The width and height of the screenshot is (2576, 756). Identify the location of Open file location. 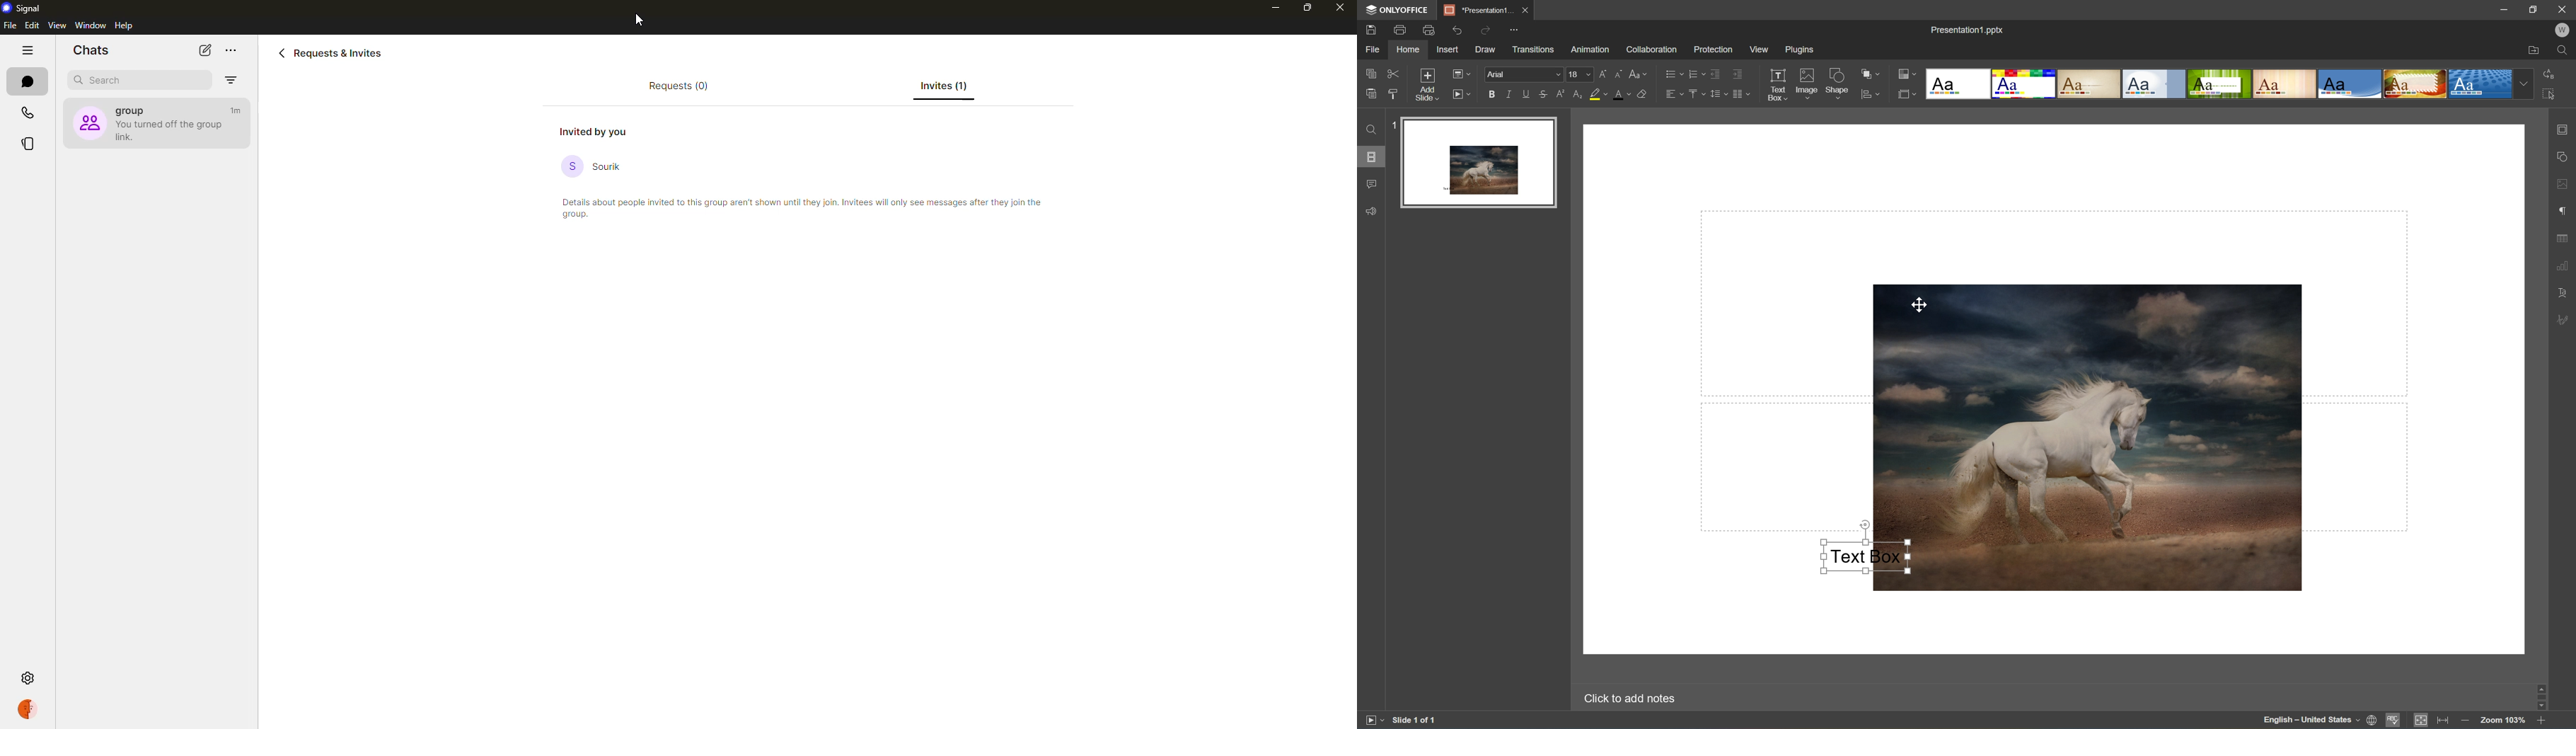
(2534, 49).